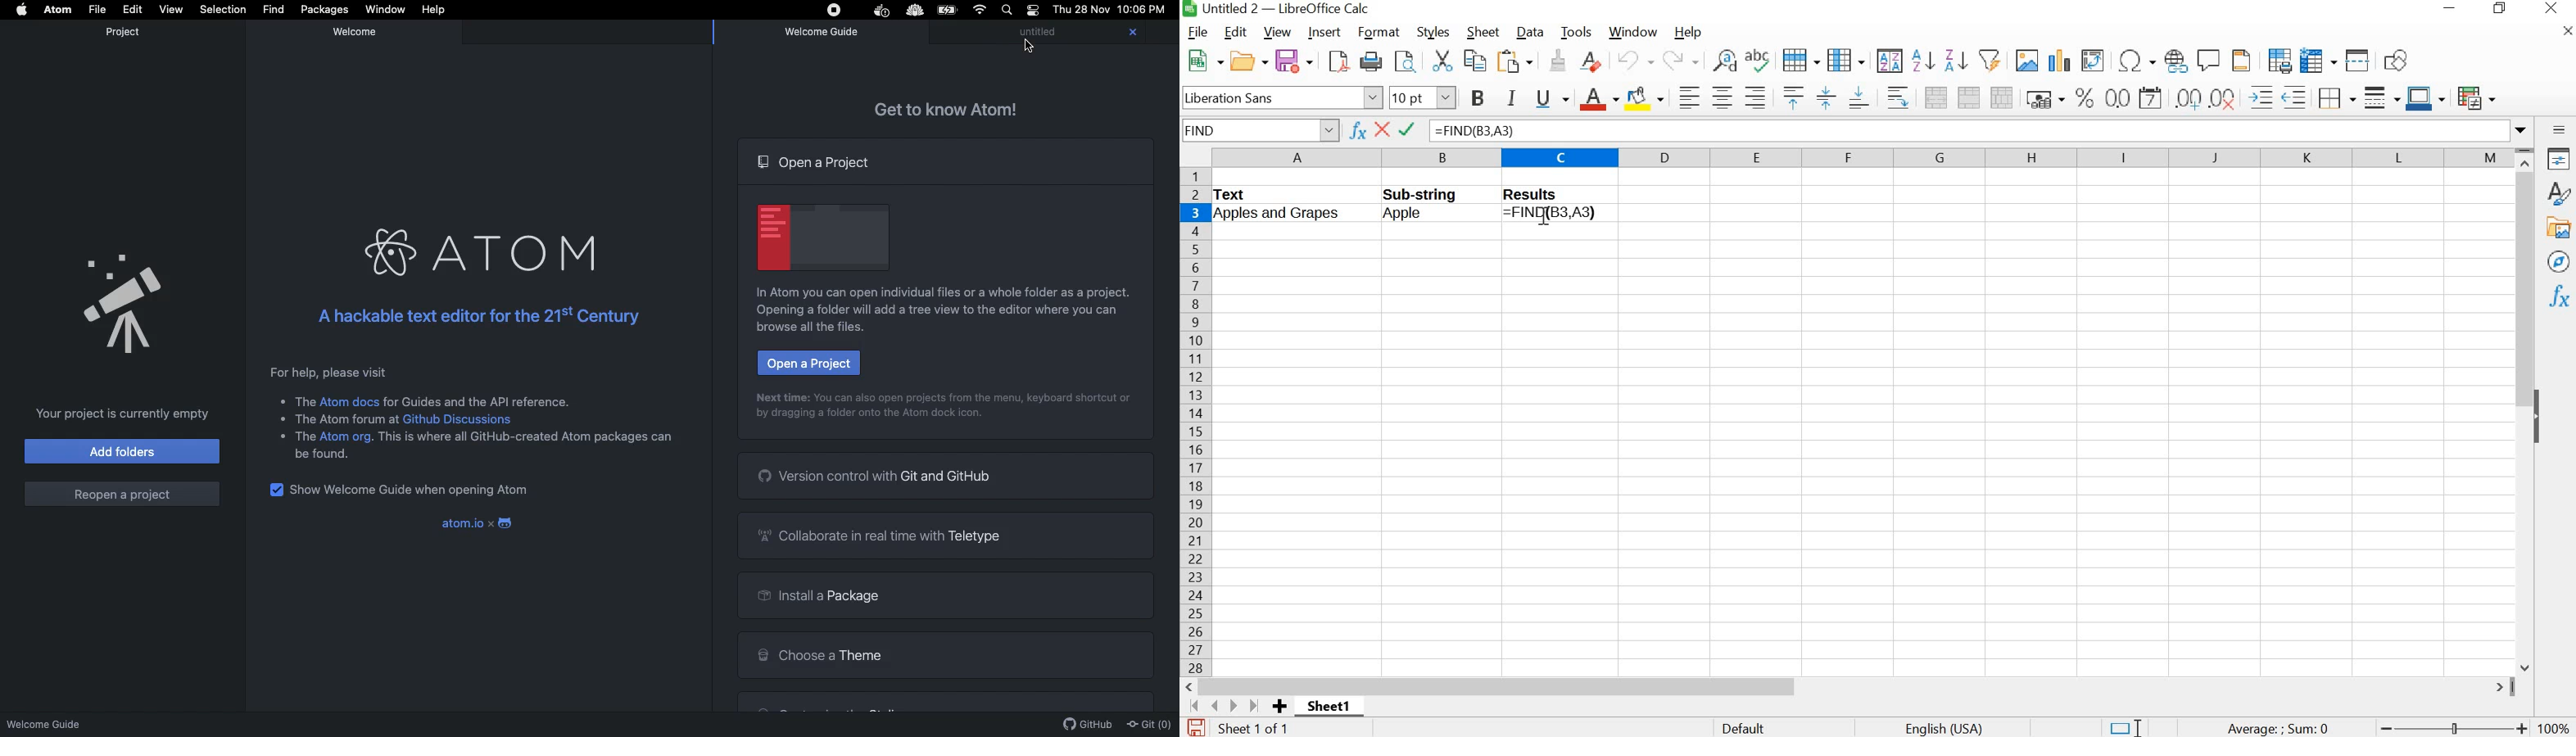 Image resolution: width=2576 pixels, height=756 pixels. What do you see at coordinates (2003, 97) in the screenshot?
I see `unmerge cells` at bounding box center [2003, 97].